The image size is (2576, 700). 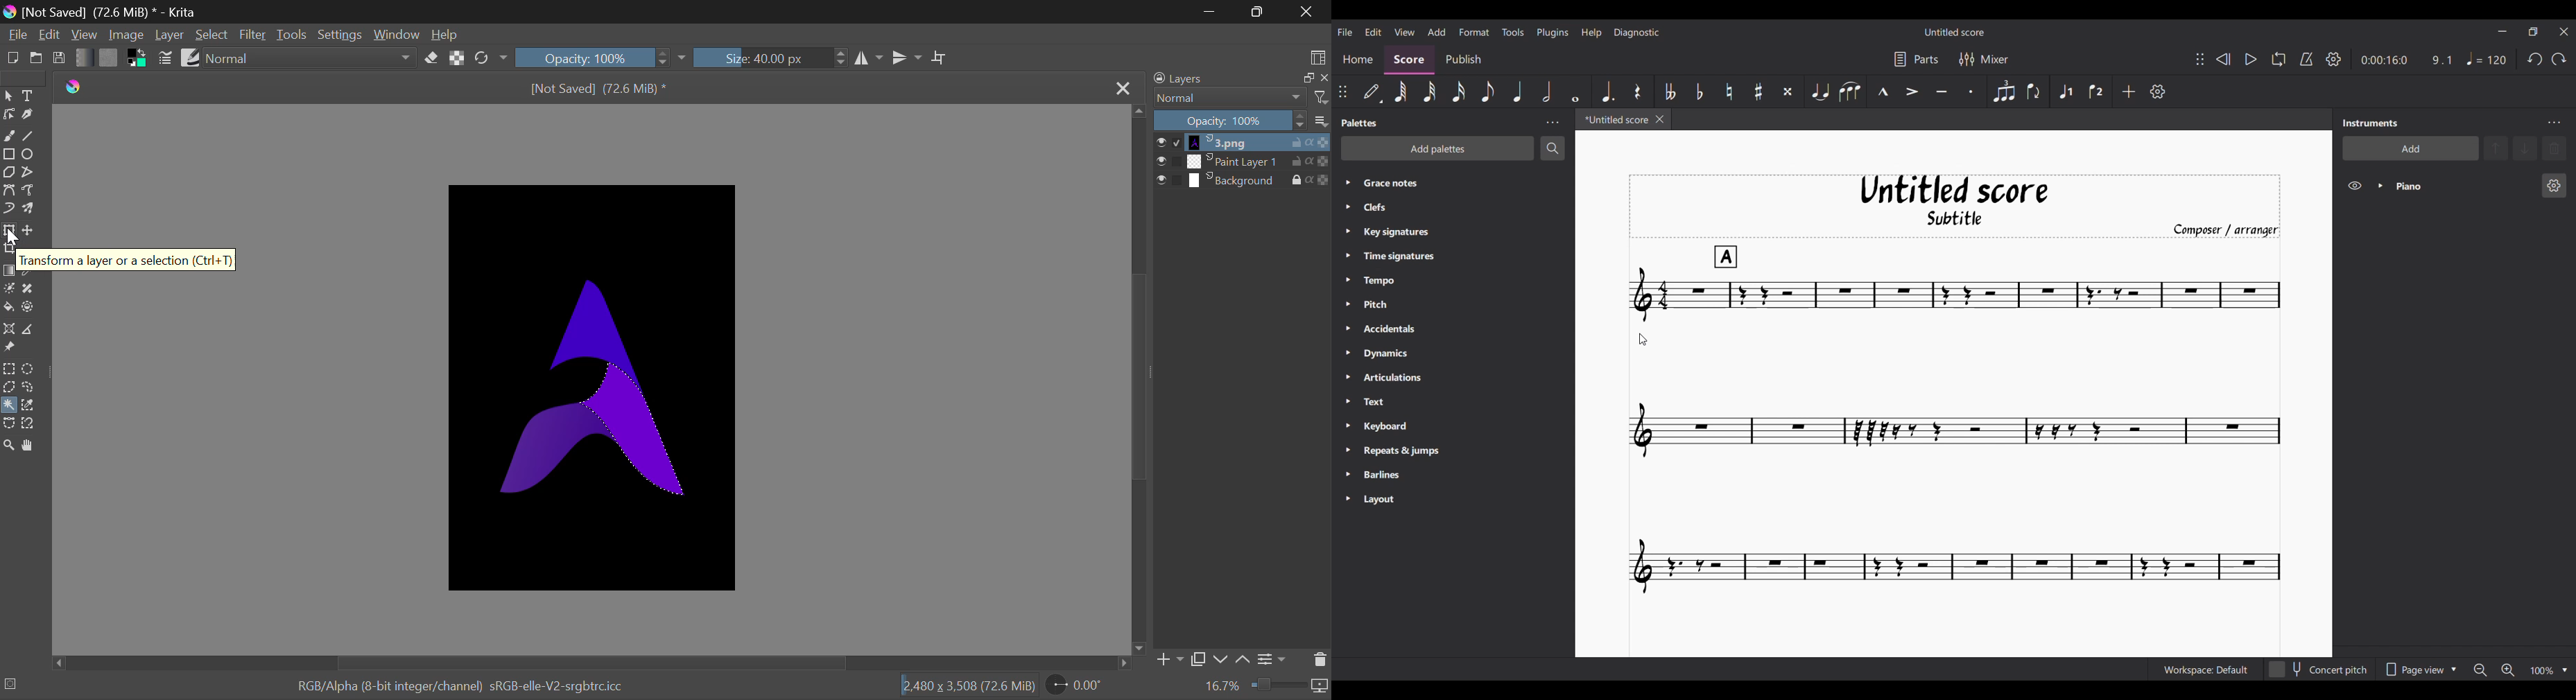 What do you see at coordinates (1575, 91) in the screenshot?
I see `Whole note` at bounding box center [1575, 91].